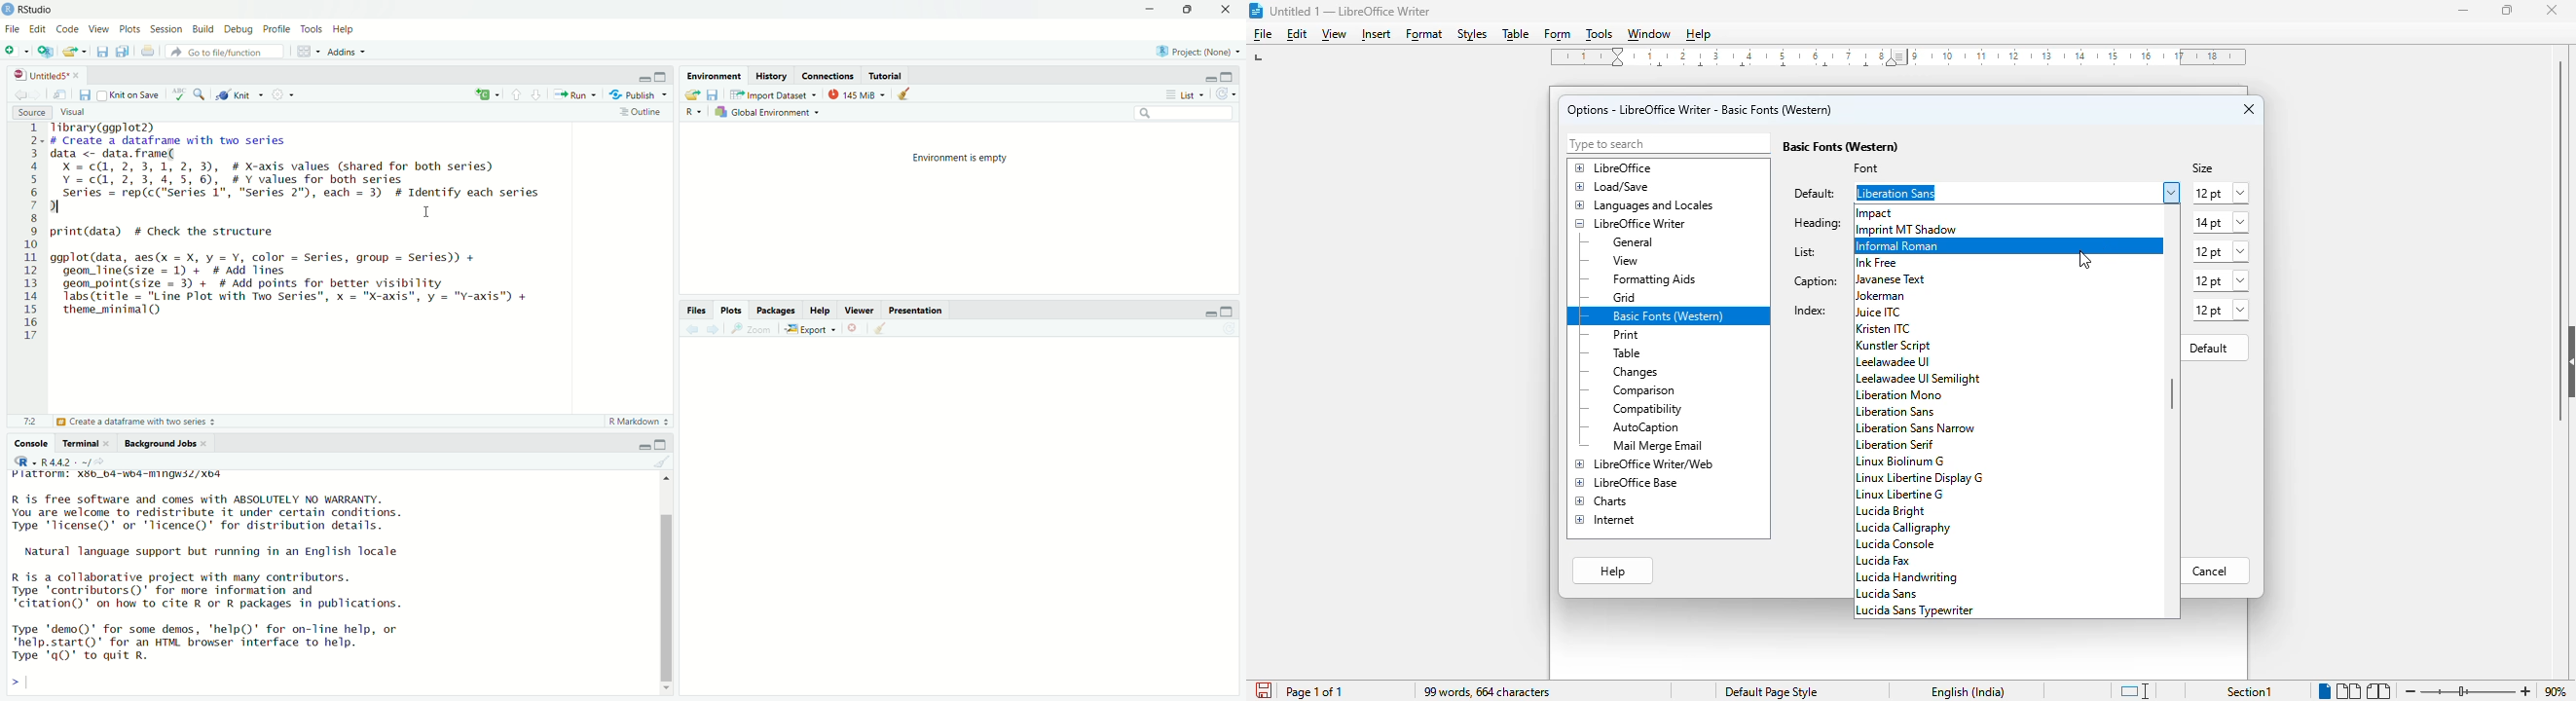 This screenshot has height=728, width=2576. What do you see at coordinates (28, 421) in the screenshot?
I see `17:1` at bounding box center [28, 421].